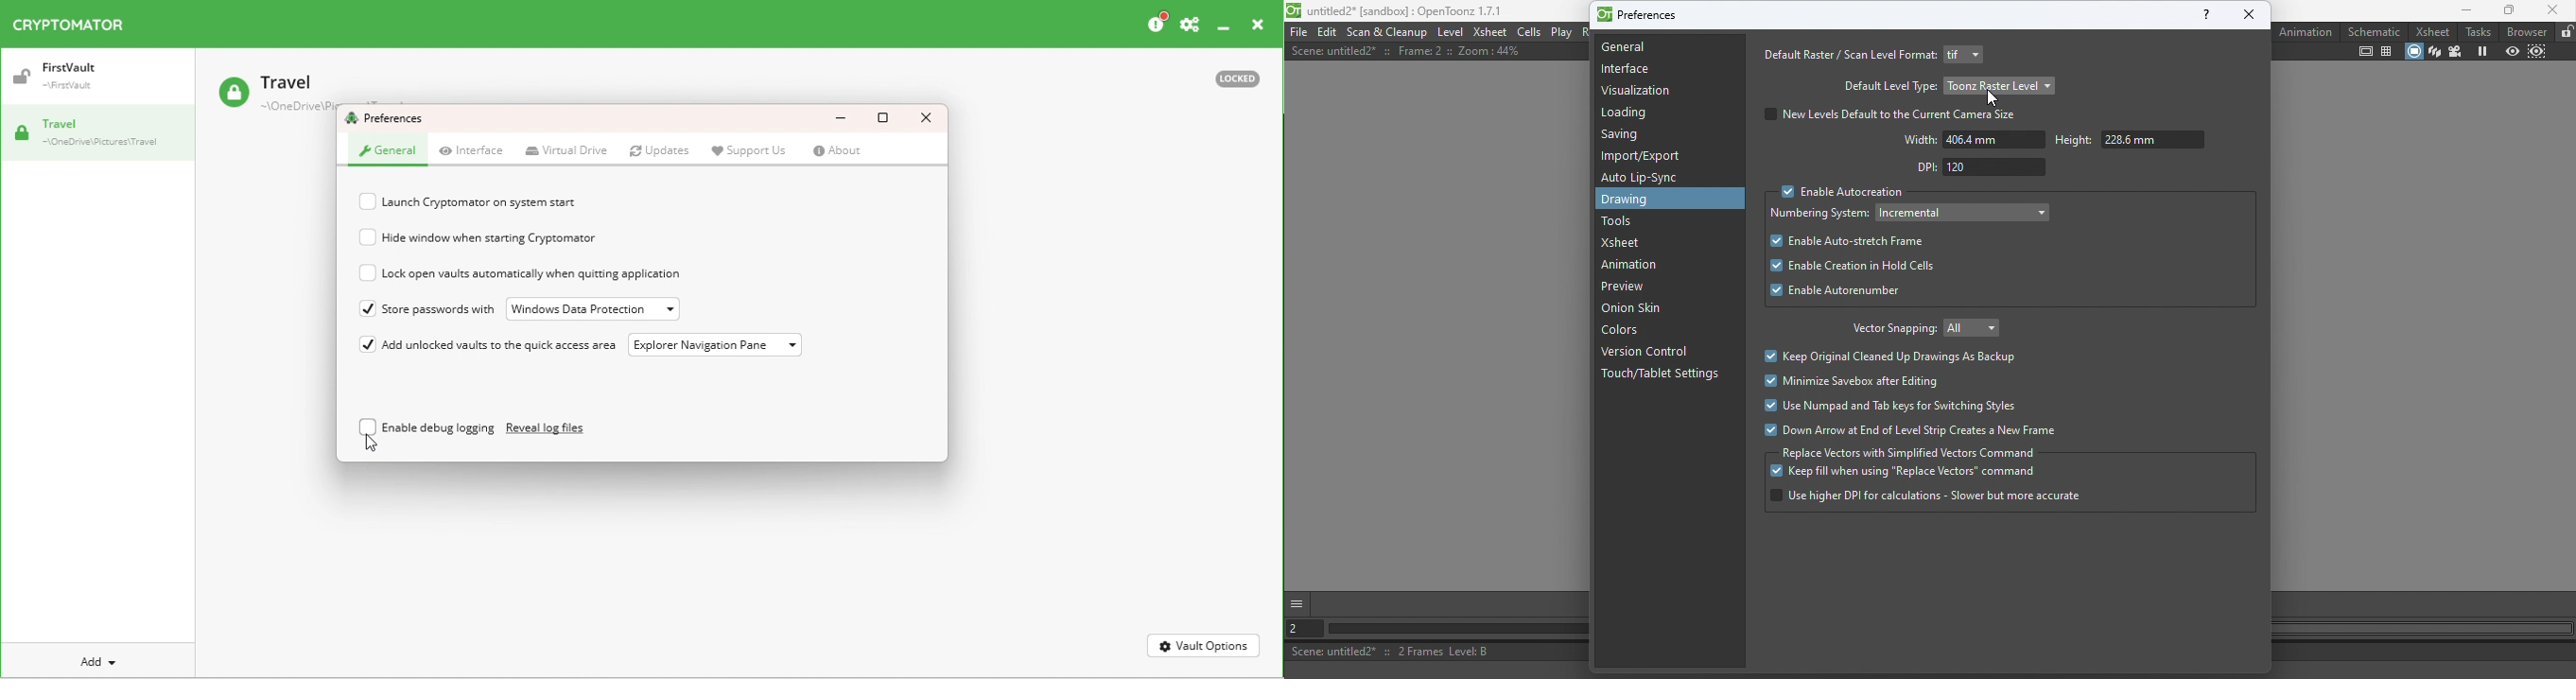 Image resolution: width=2576 pixels, height=700 pixels. Describe the element at coordinates (2412, 53) in the screenshot. I see `Camera stand view` at that location.